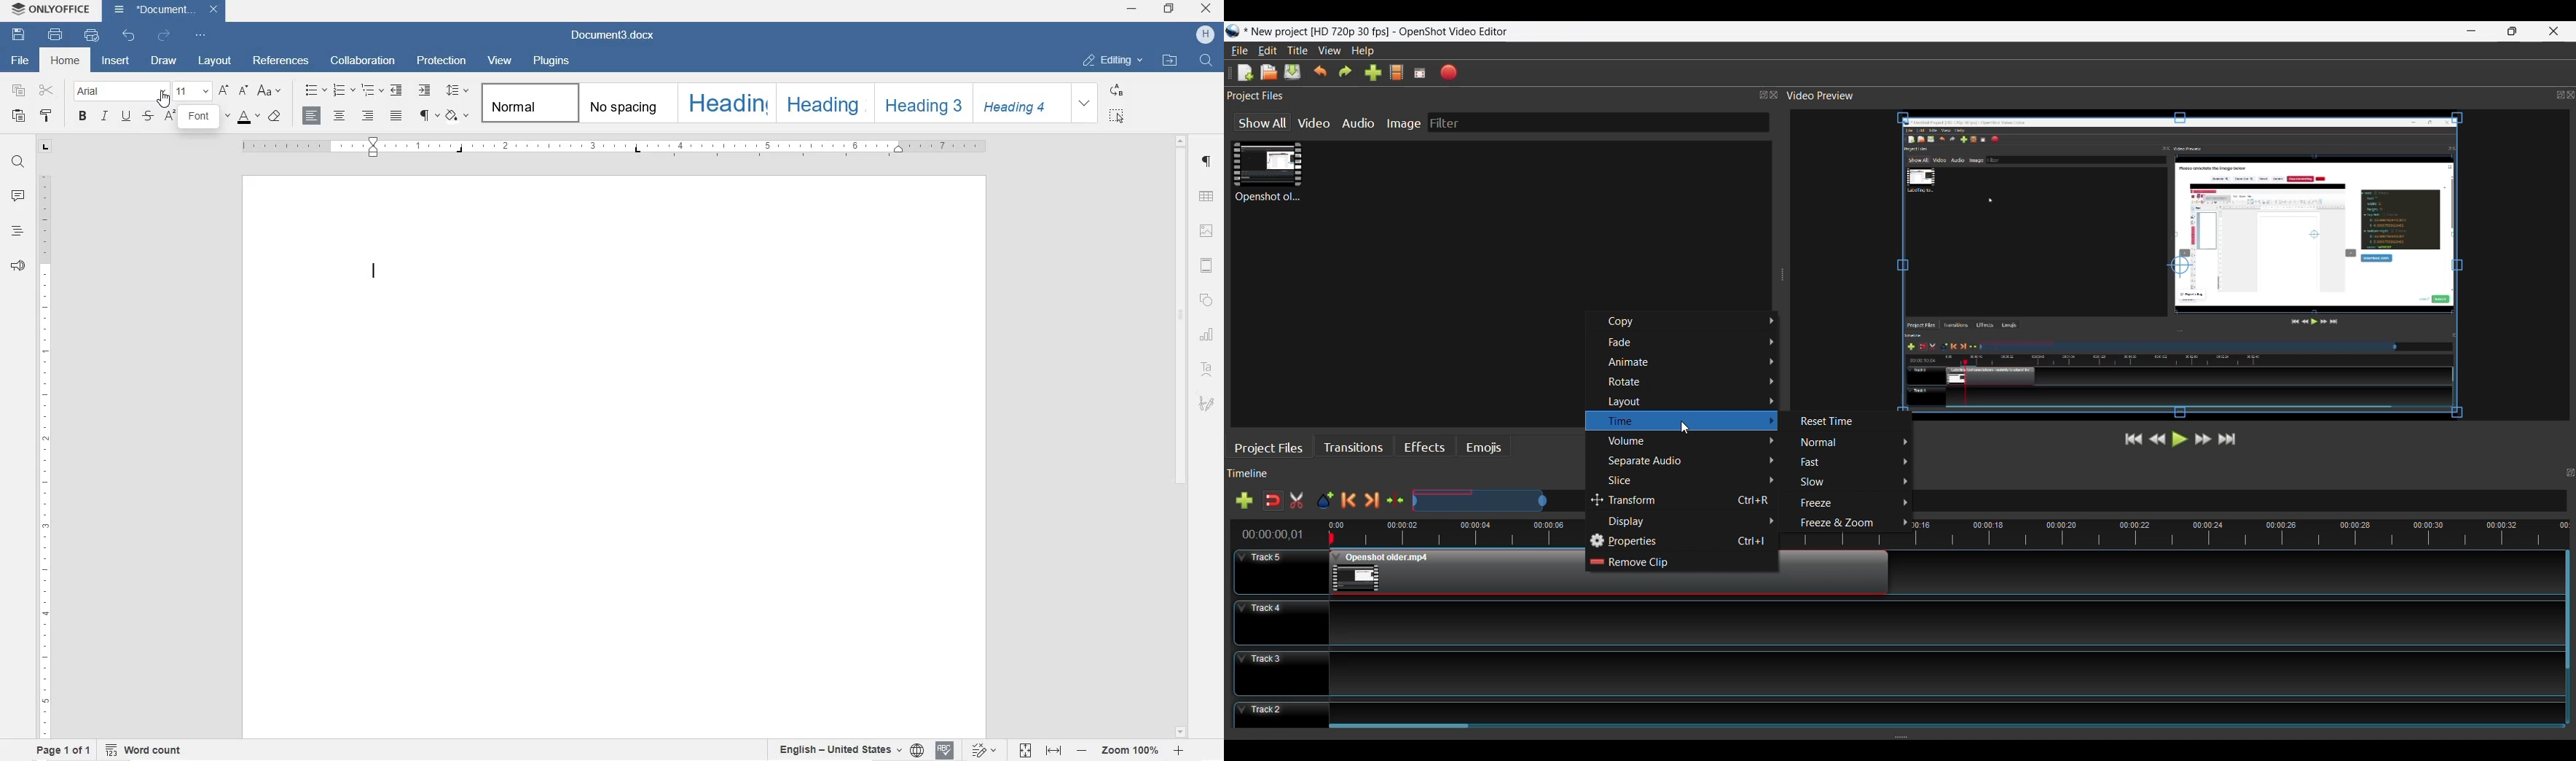 The image size is (2576, 784). What do you see at coordinates (1268, 51) in the screenshot?
I see `Edit` at bounding box center [1268, 51].